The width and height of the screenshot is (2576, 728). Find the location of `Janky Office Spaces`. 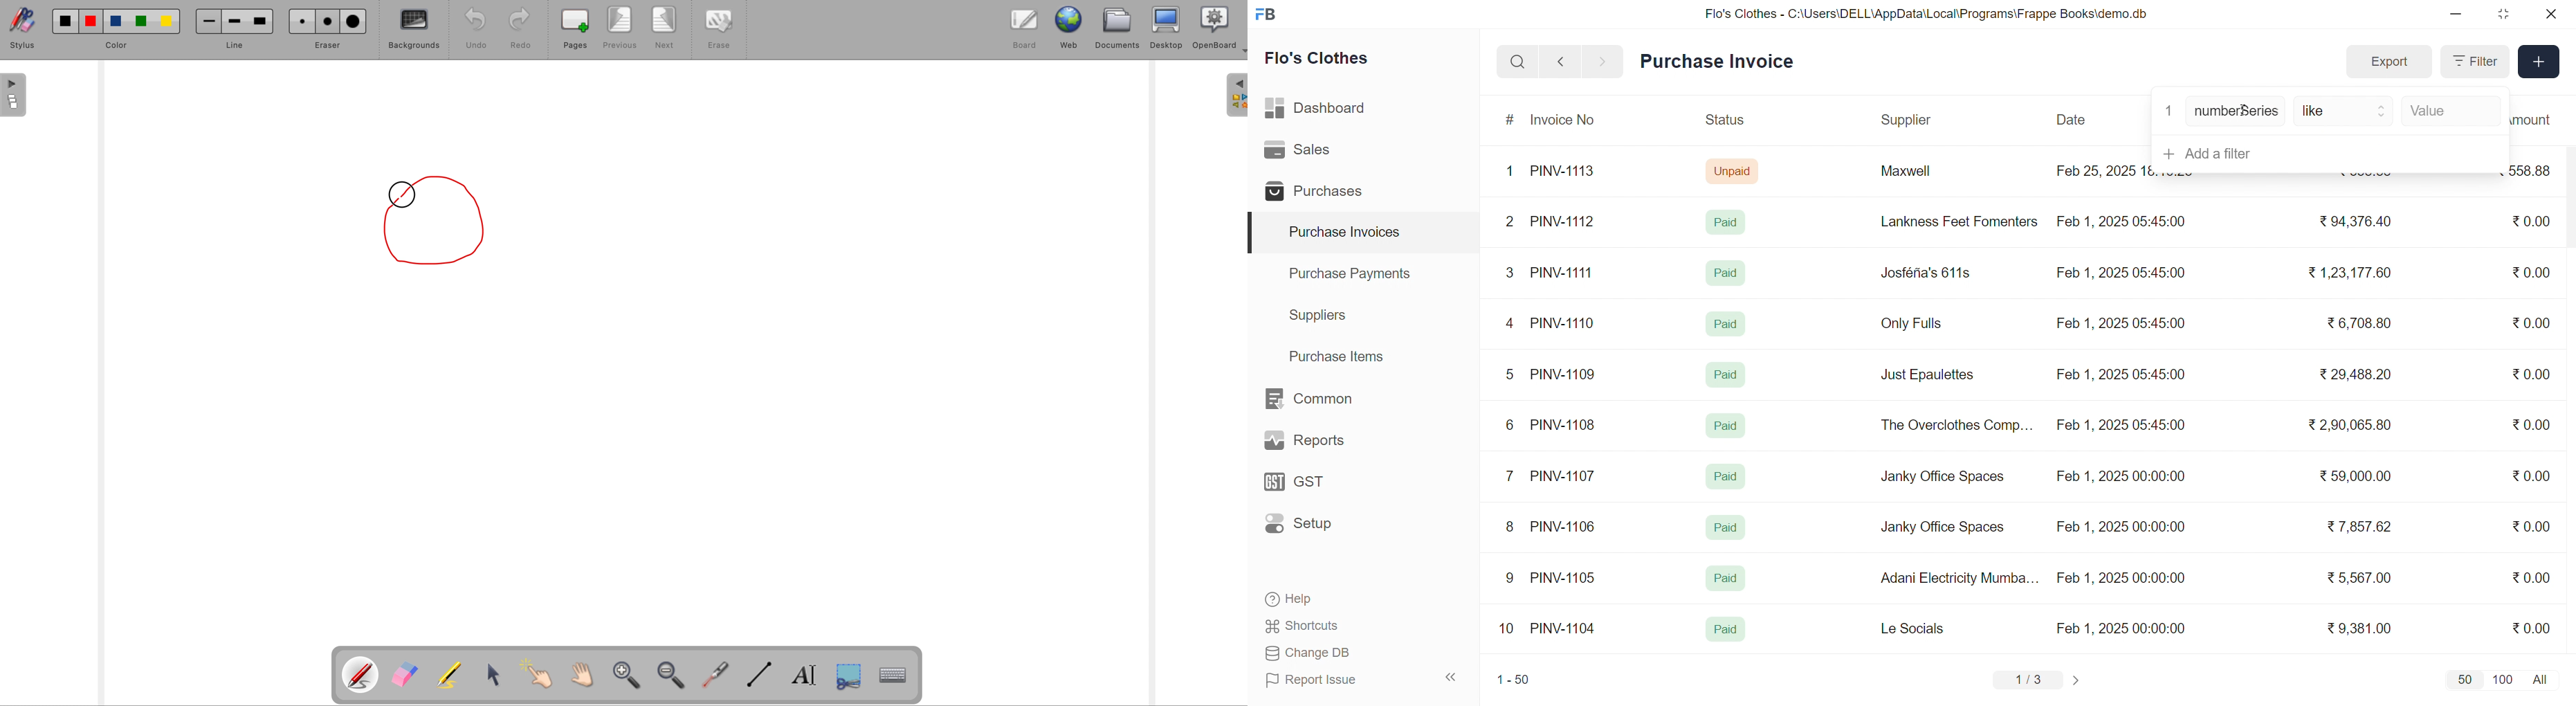

Janky Office Spaces is located at coordinates (1942, 529).